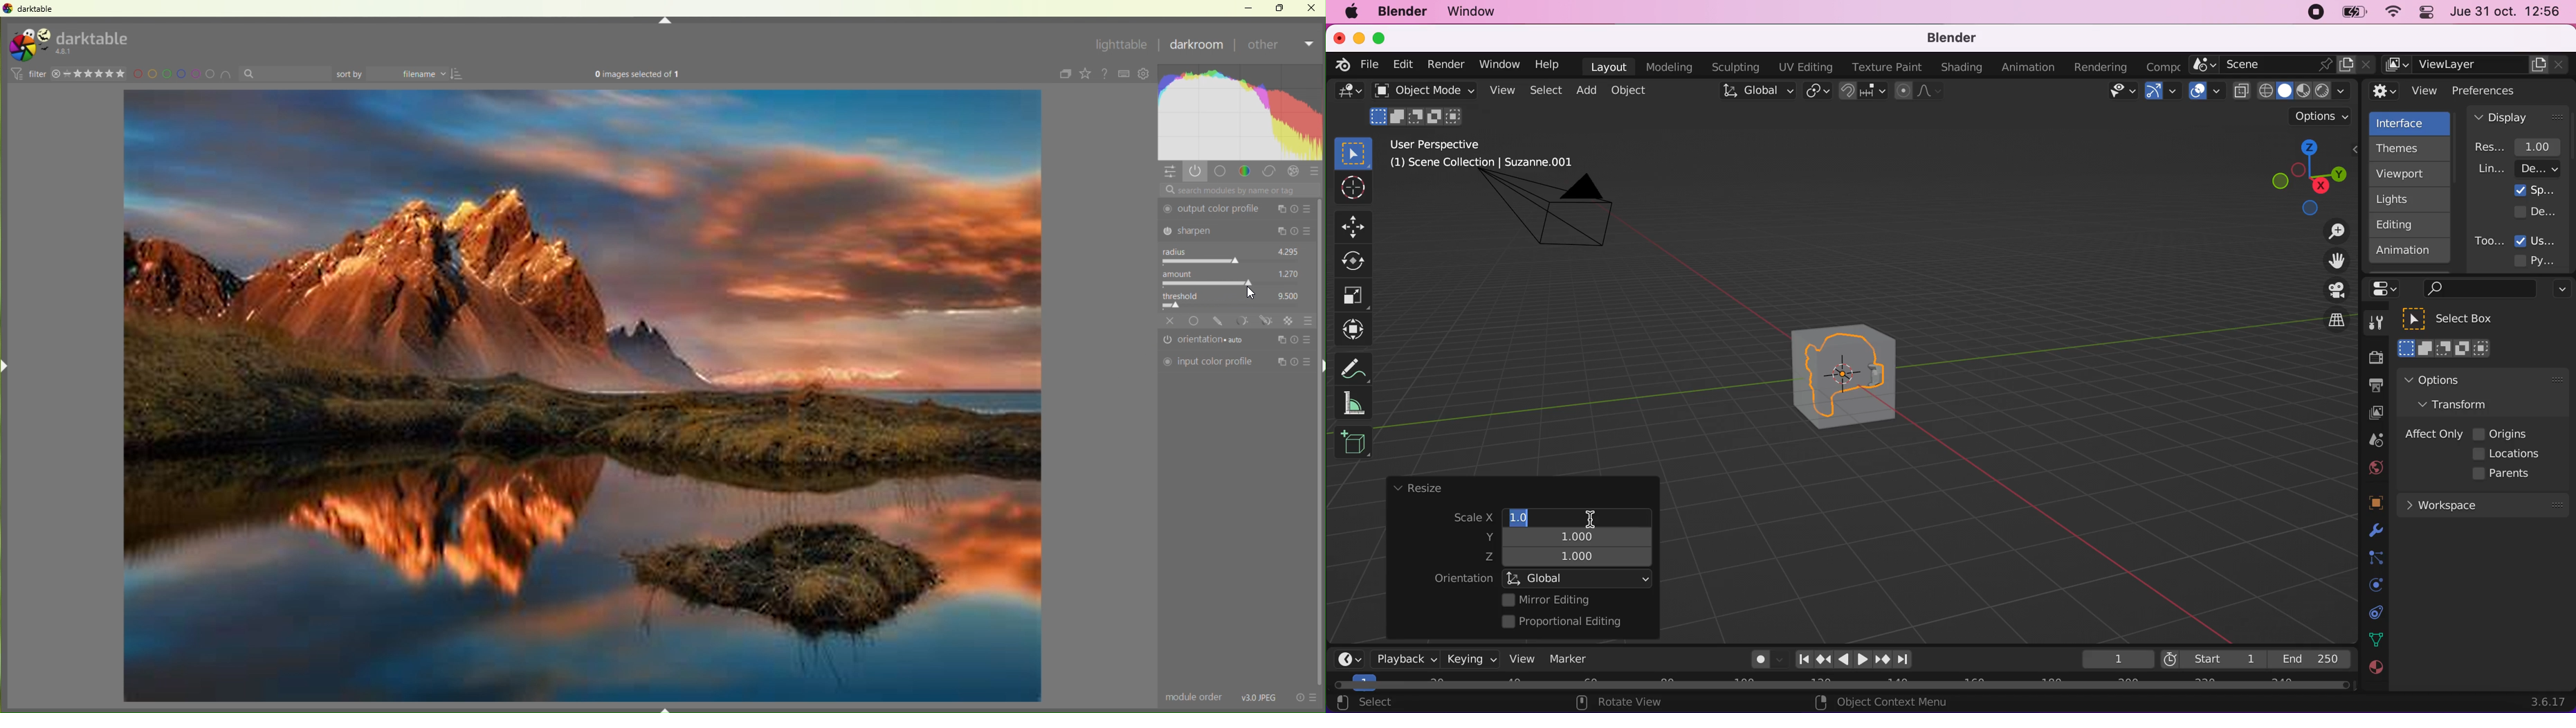 The width and height of the screenshot is (2576, 728). What do you see at coordinates (2431, 434) in the screenshot?
I see `affect only` at bounding box center [2431, 434].